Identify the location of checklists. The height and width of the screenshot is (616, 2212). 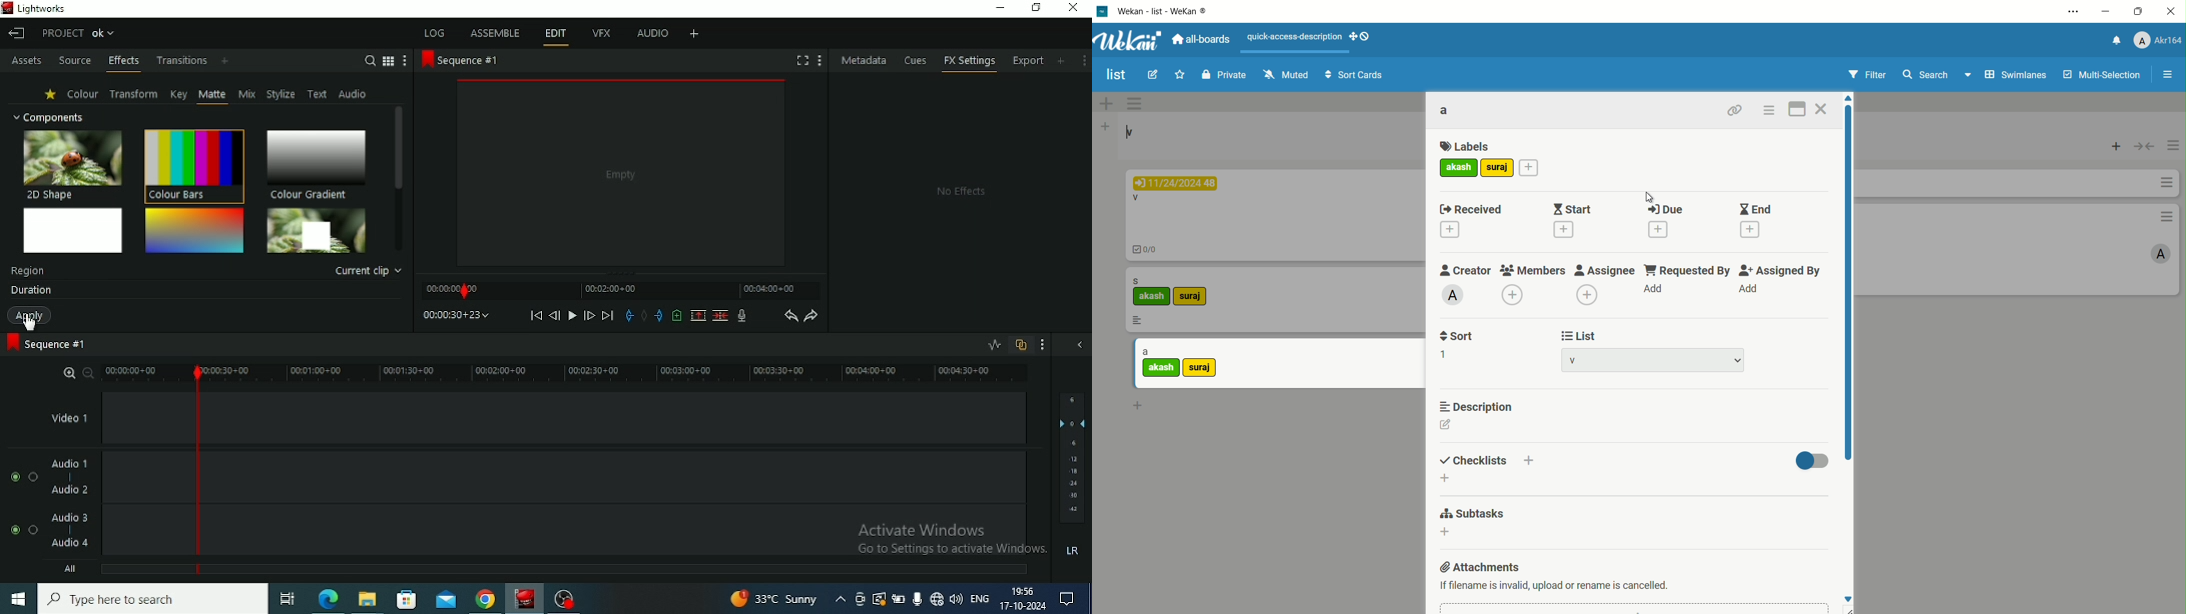
(1473, 459).